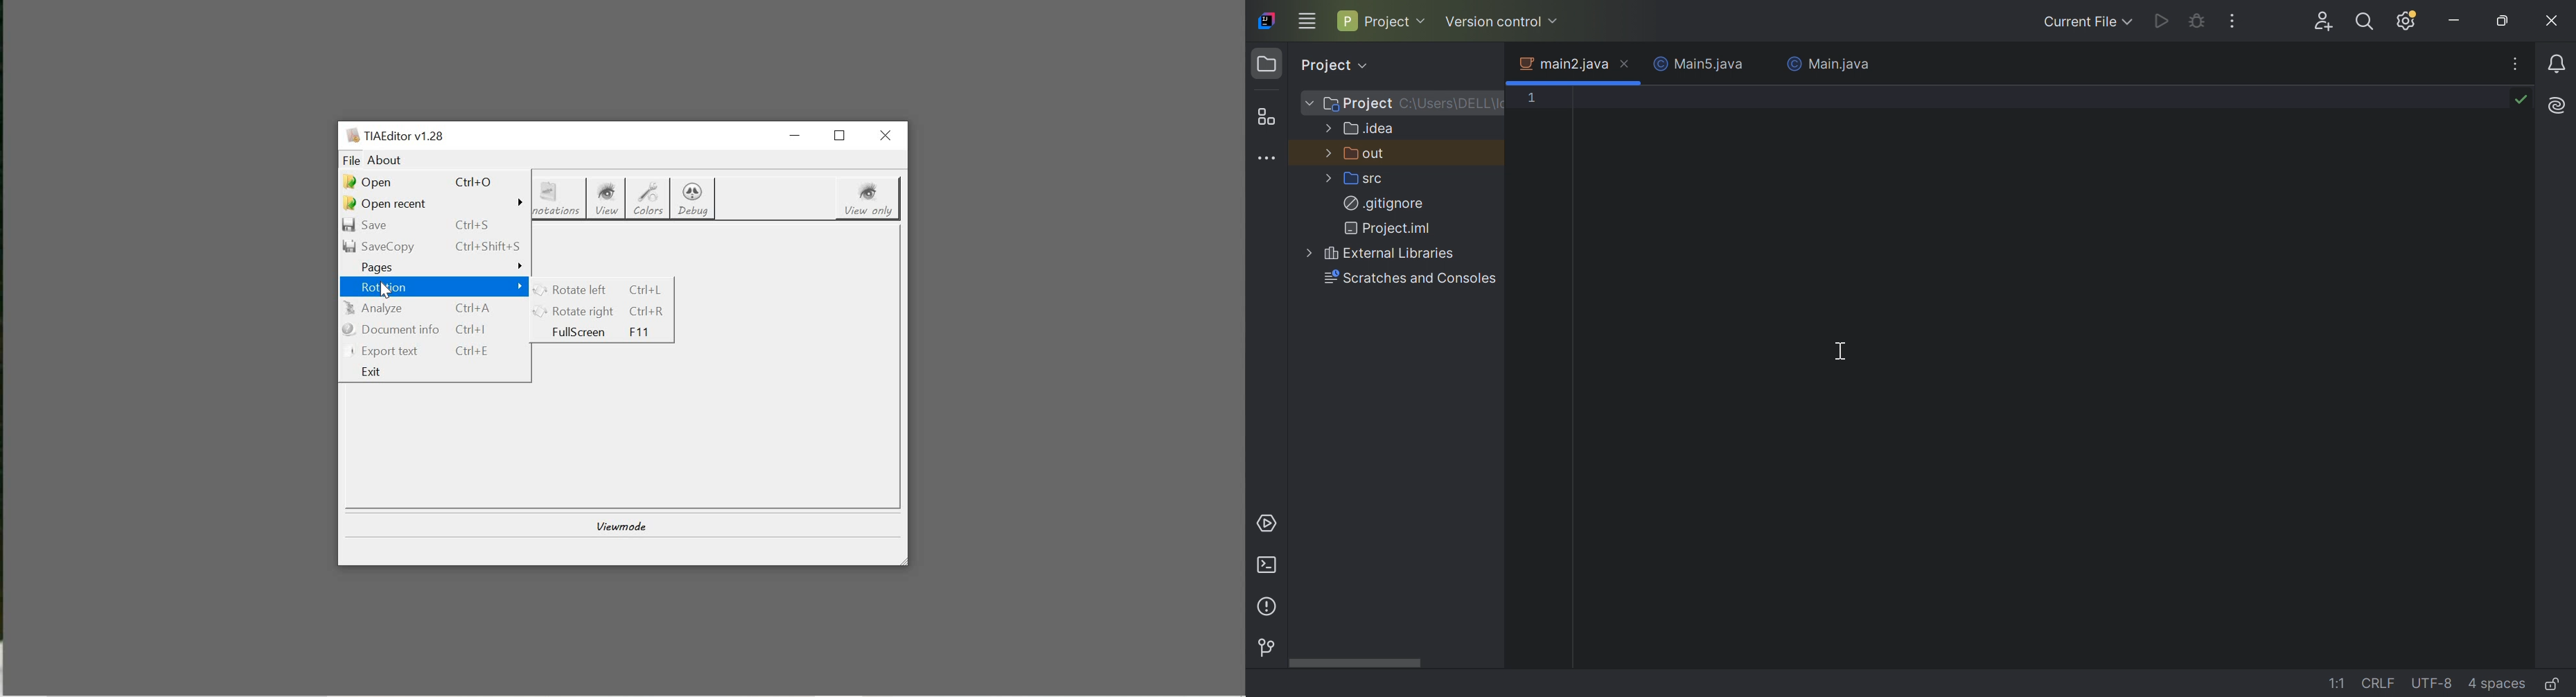  What do you see at coordinates (1390, 253) in the screenshot?
I see `External Libraries` at bounding box center [1390, 253].